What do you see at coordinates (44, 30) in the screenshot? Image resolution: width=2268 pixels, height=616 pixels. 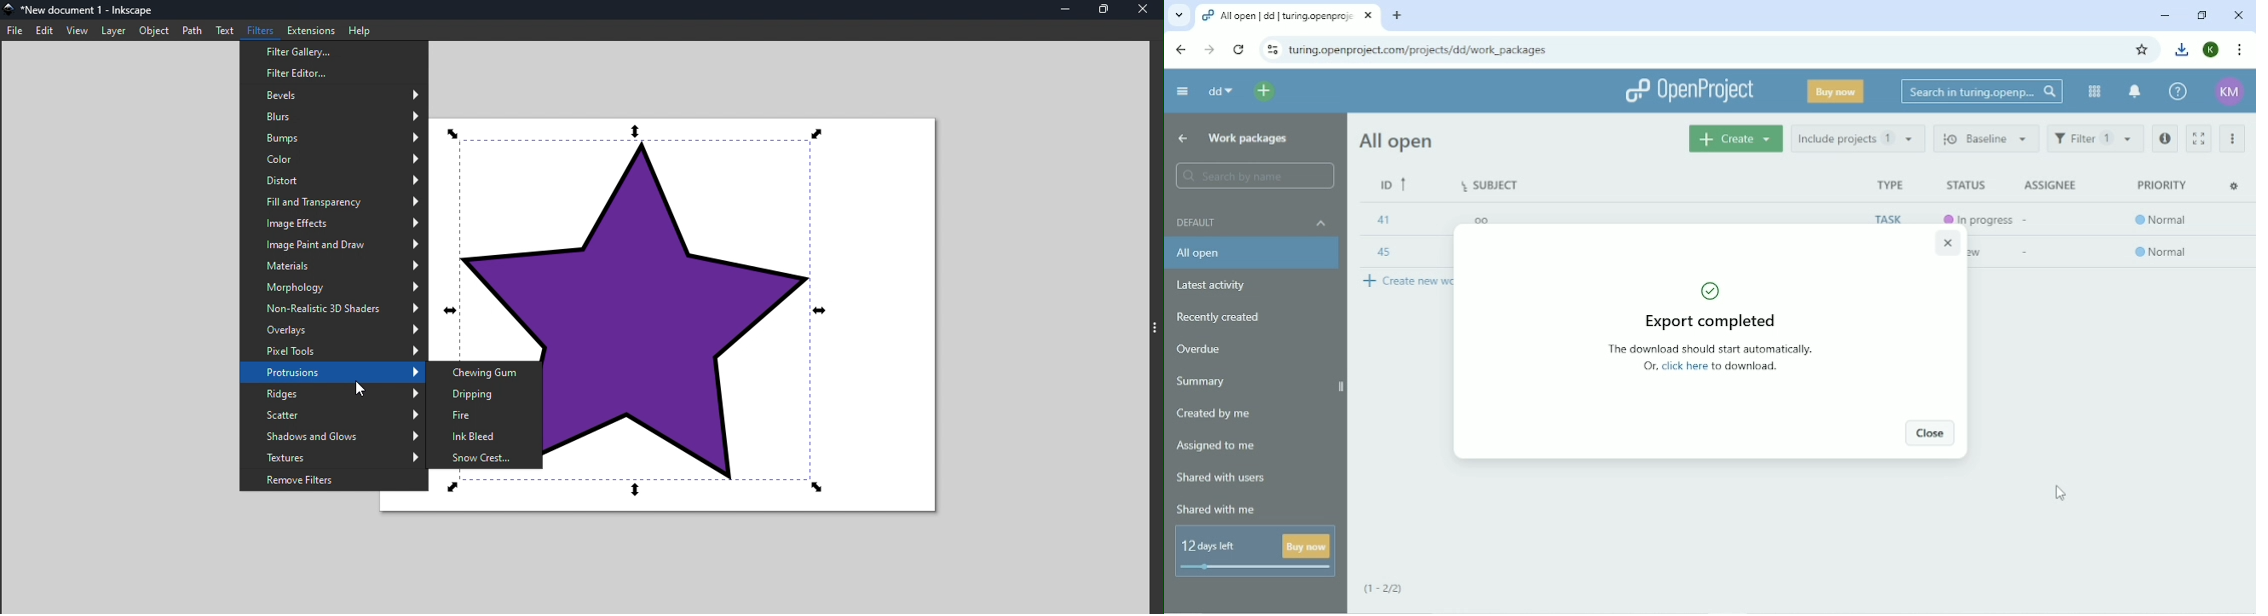 I see `Edit` at bounding box center [44, 30].